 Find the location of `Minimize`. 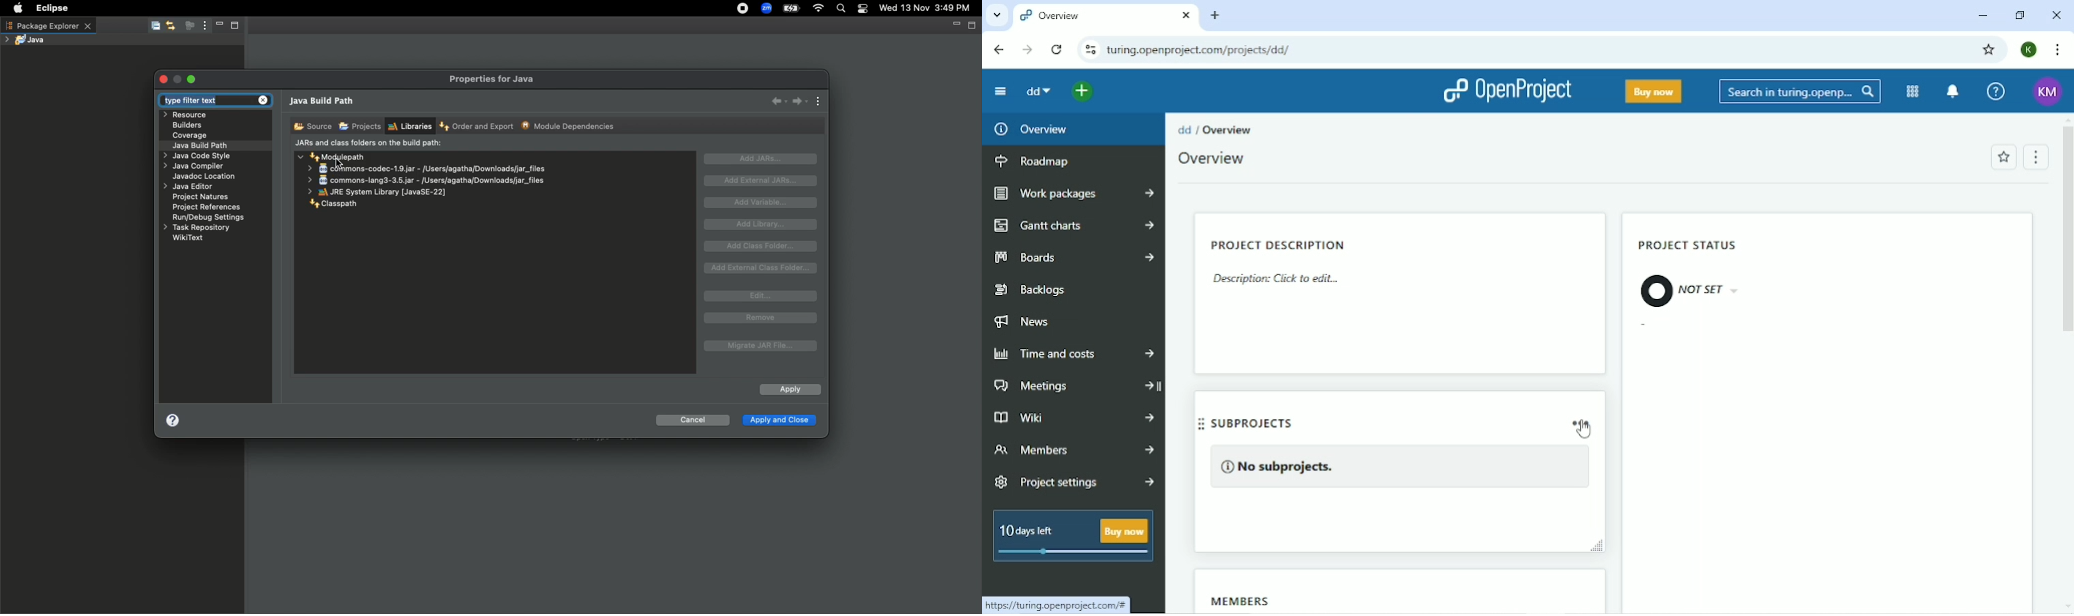

Minimize is located at coordinates (218, 26).